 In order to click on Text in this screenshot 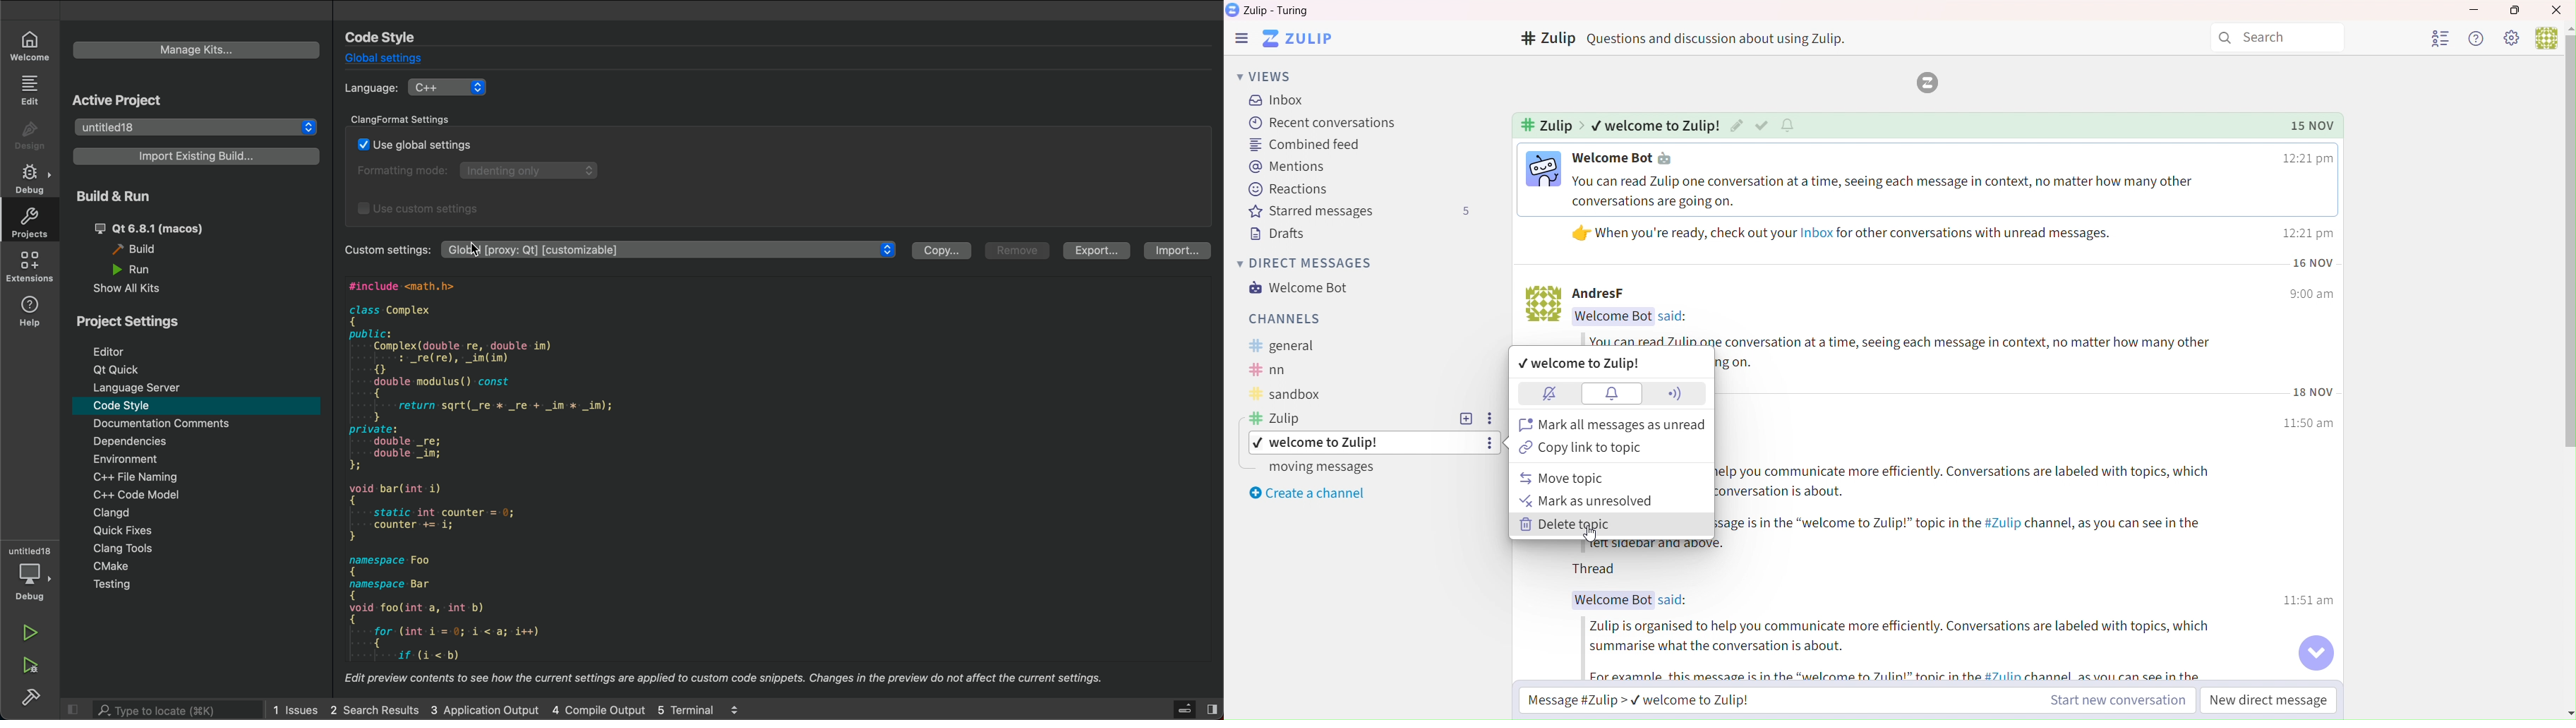, I will do `click(1908, 674)`.